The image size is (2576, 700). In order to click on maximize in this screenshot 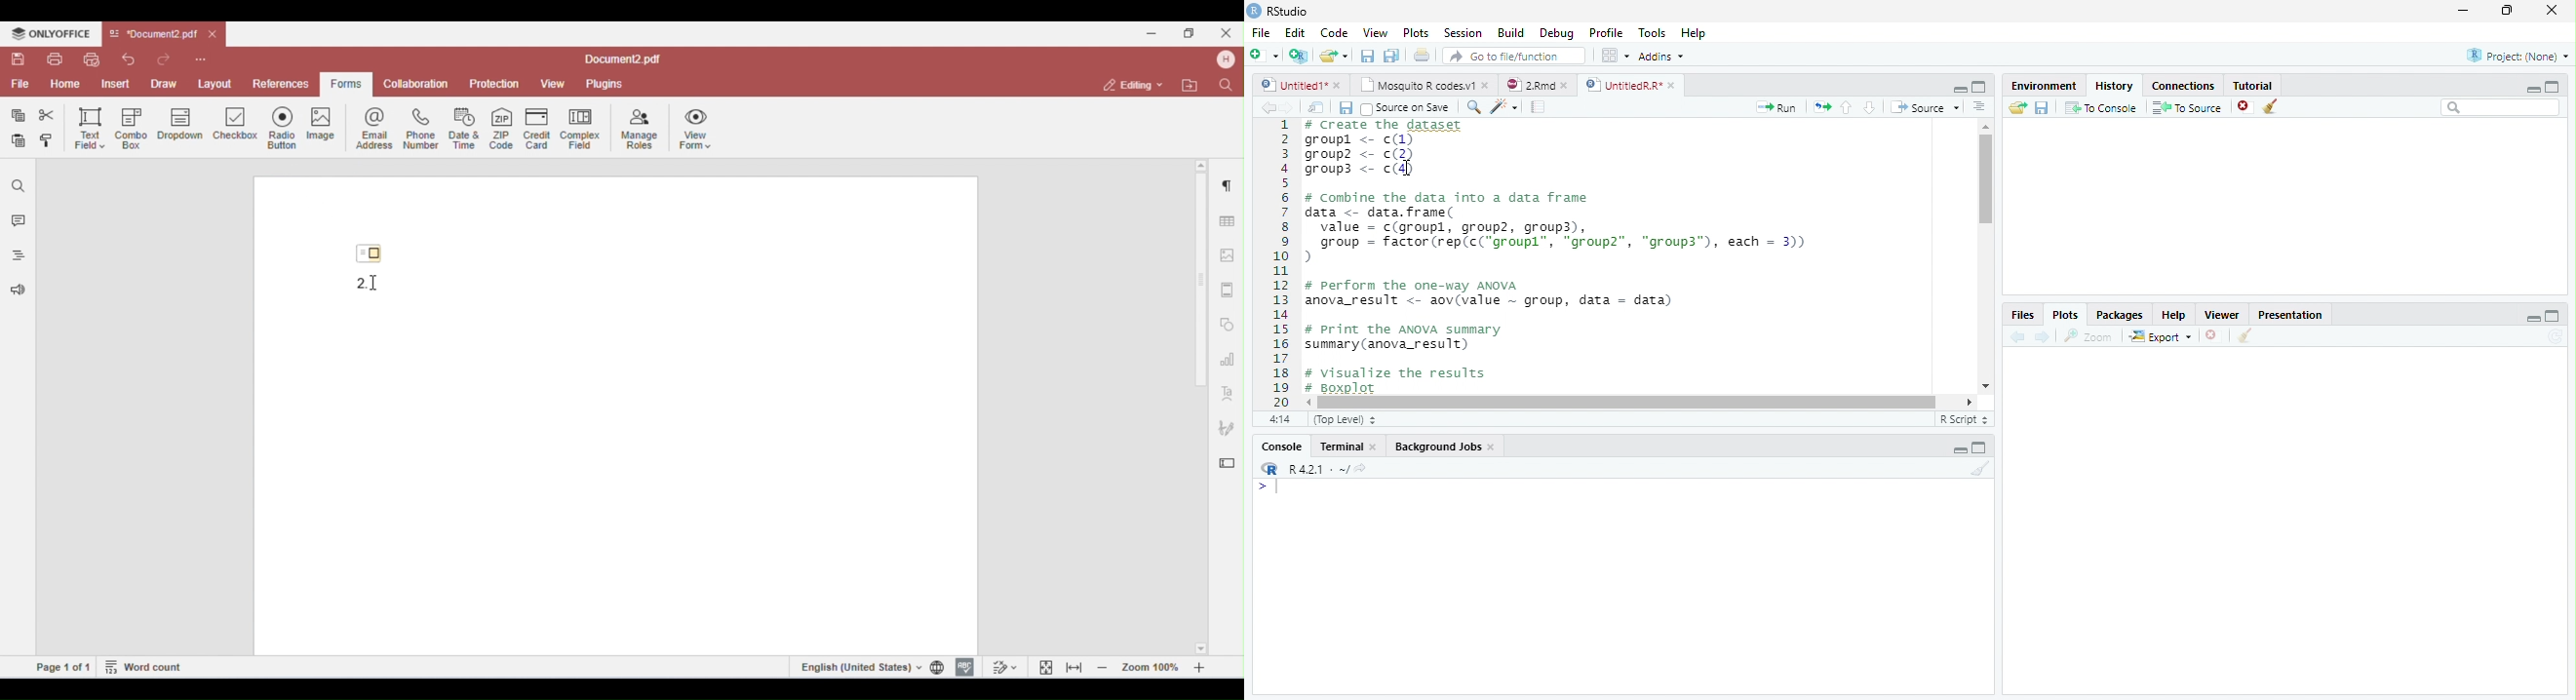, I will do `click(2556, 86)`.